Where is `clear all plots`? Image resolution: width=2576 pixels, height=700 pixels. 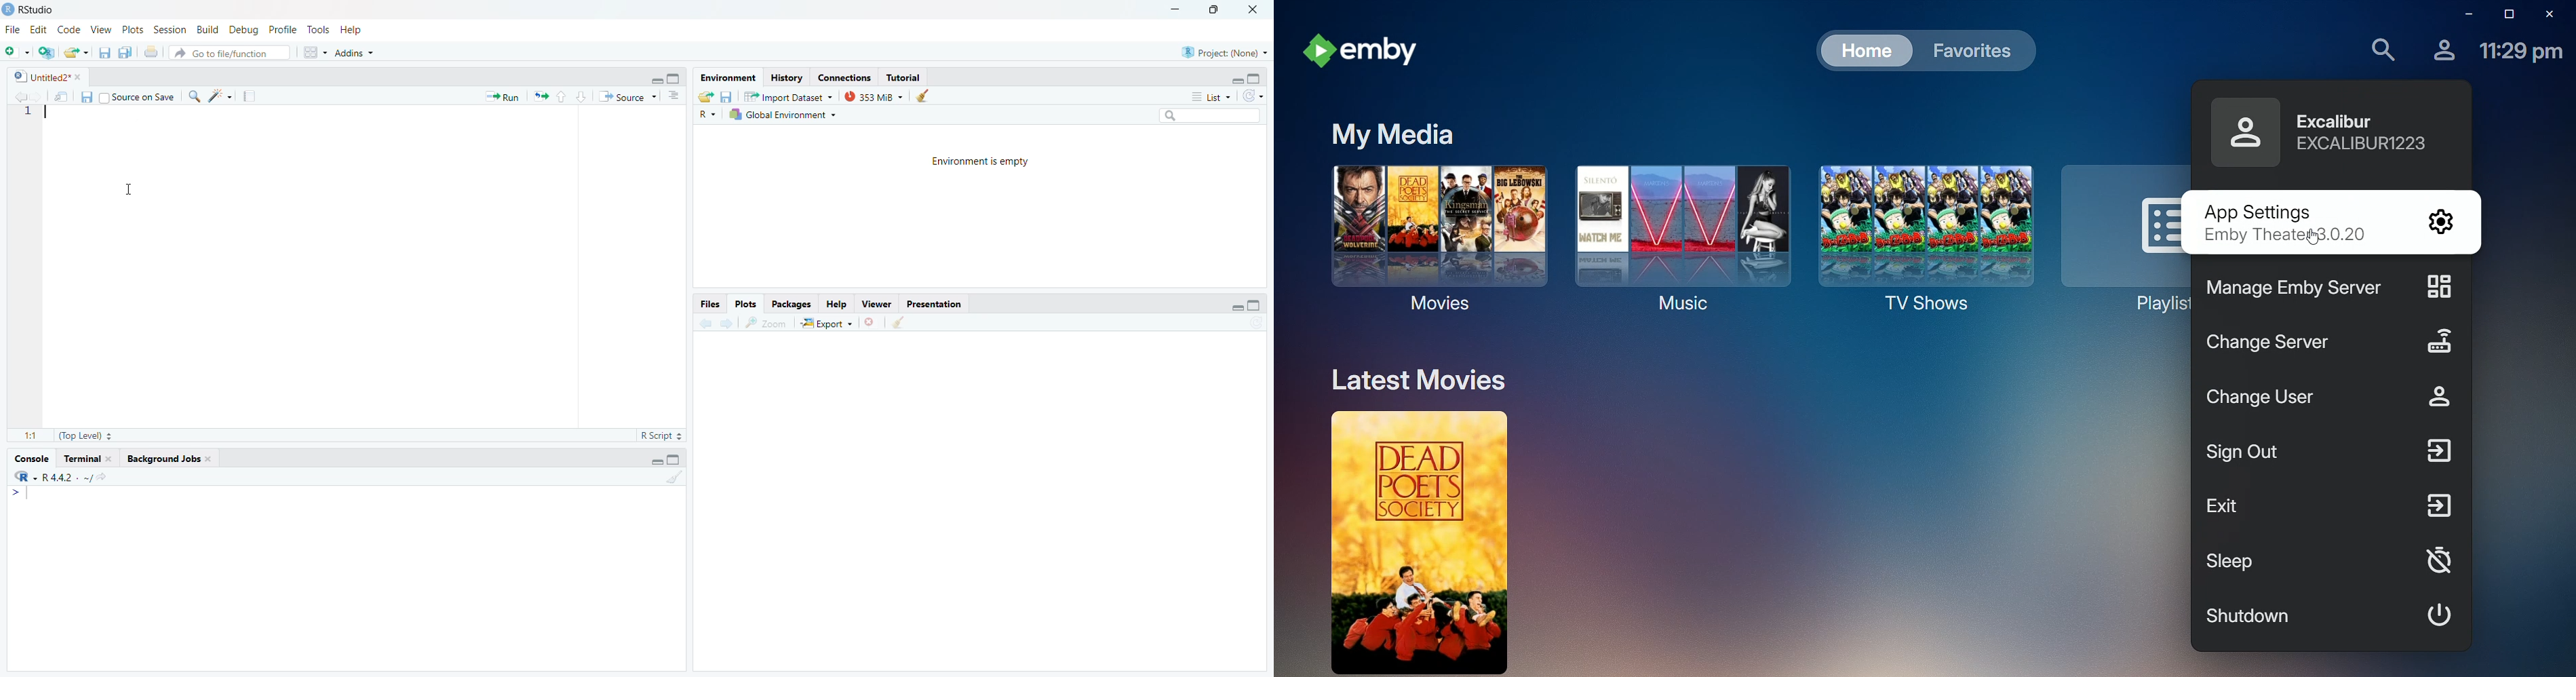
clear all plots is located at coordinates (902, 325).